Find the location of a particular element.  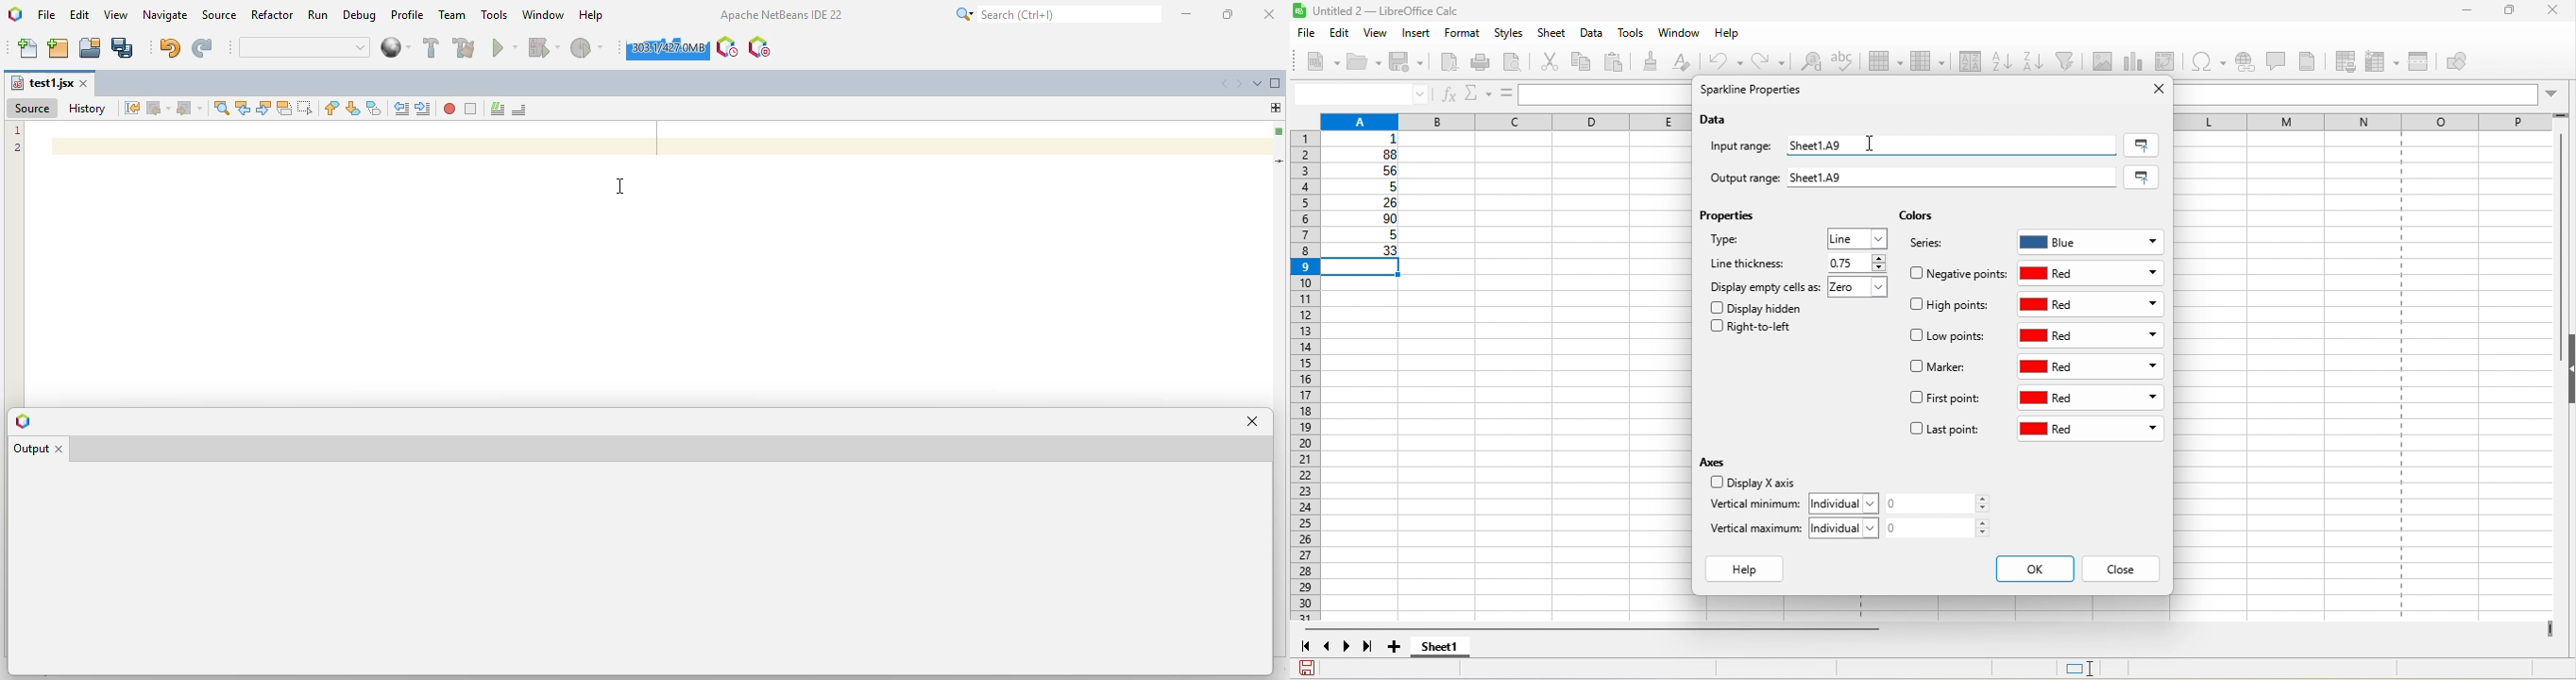

quick search bar is located at coordinates (305, 47).